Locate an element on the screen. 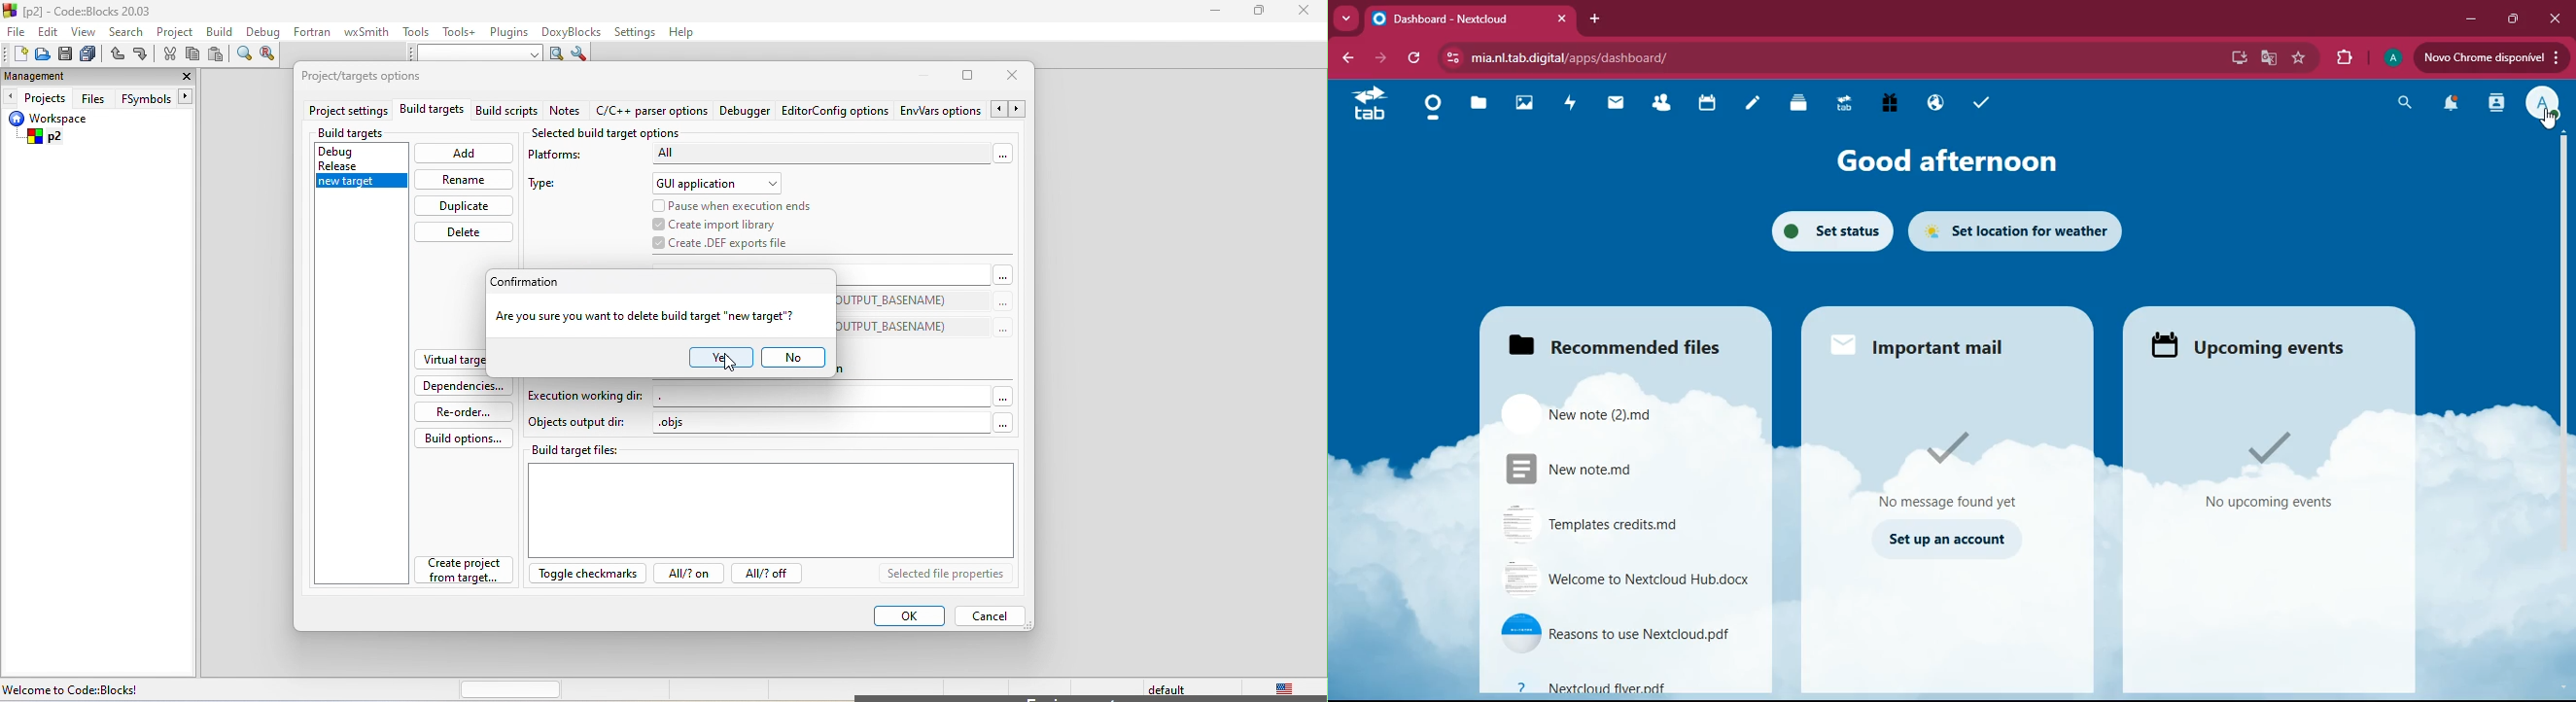 This screenshot has height=728, width=2576. tab is located at coordinates (1847, 107).